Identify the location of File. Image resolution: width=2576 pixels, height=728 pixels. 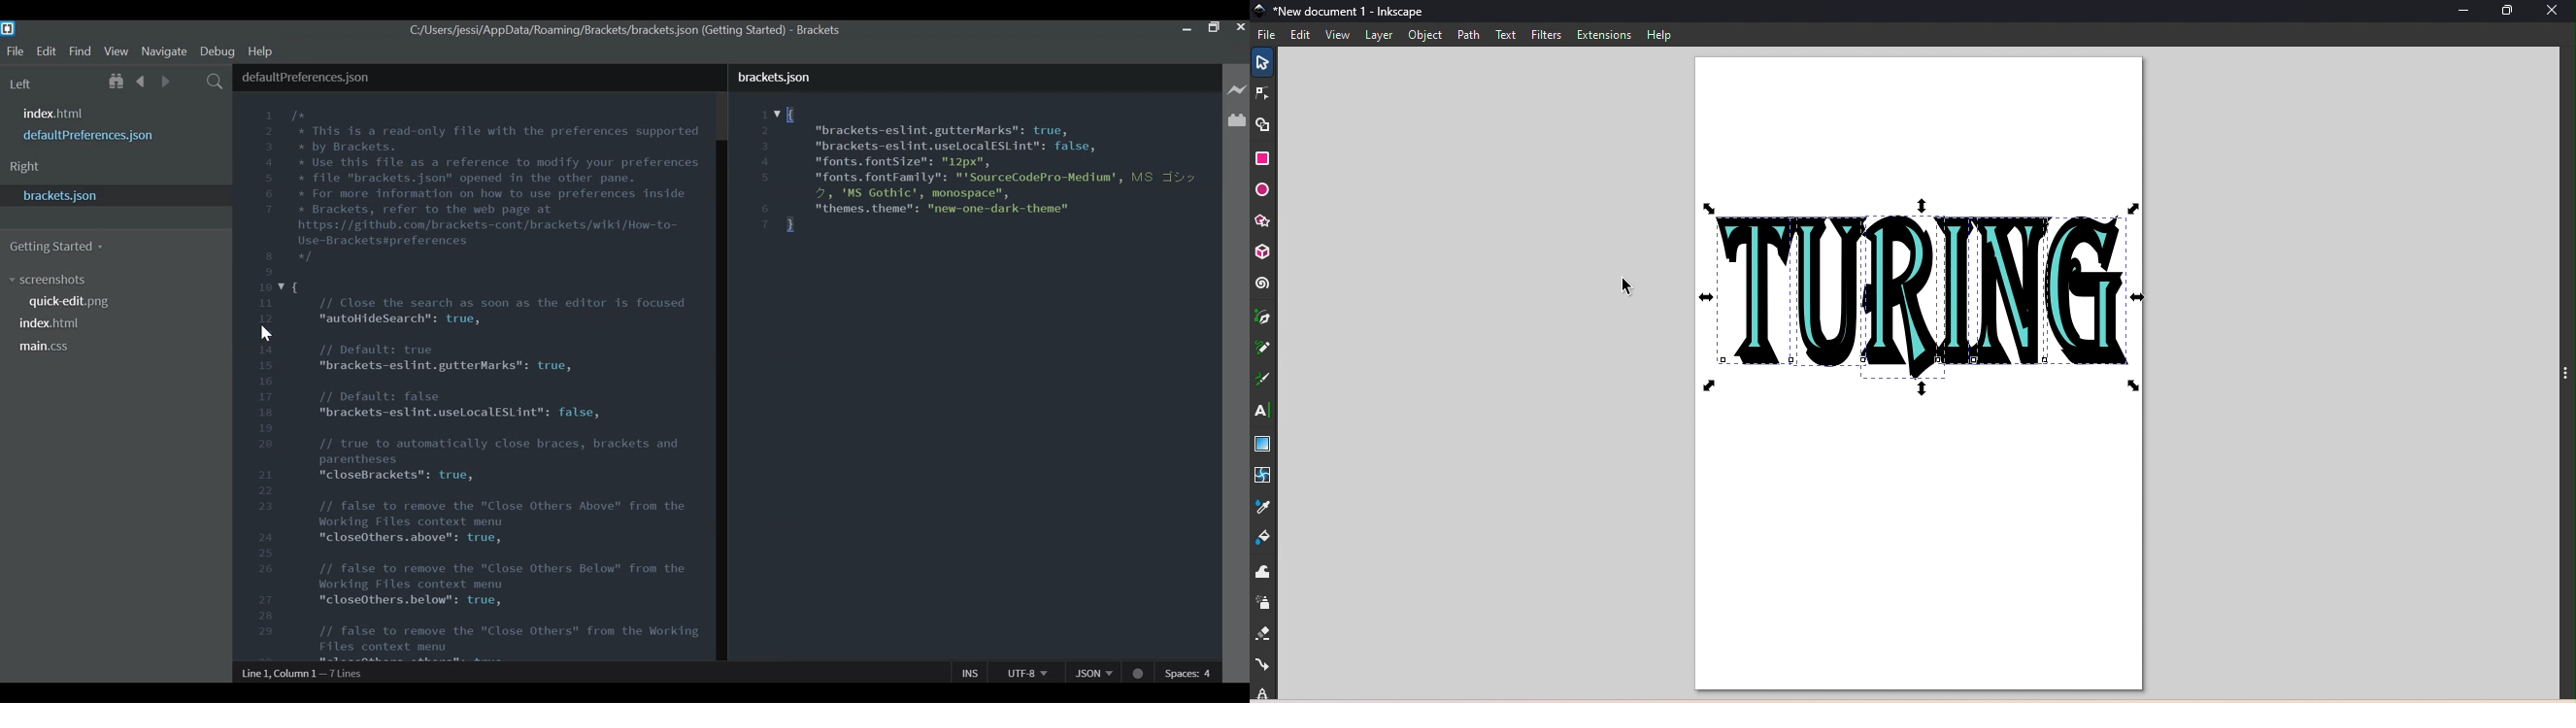
(14, 51).